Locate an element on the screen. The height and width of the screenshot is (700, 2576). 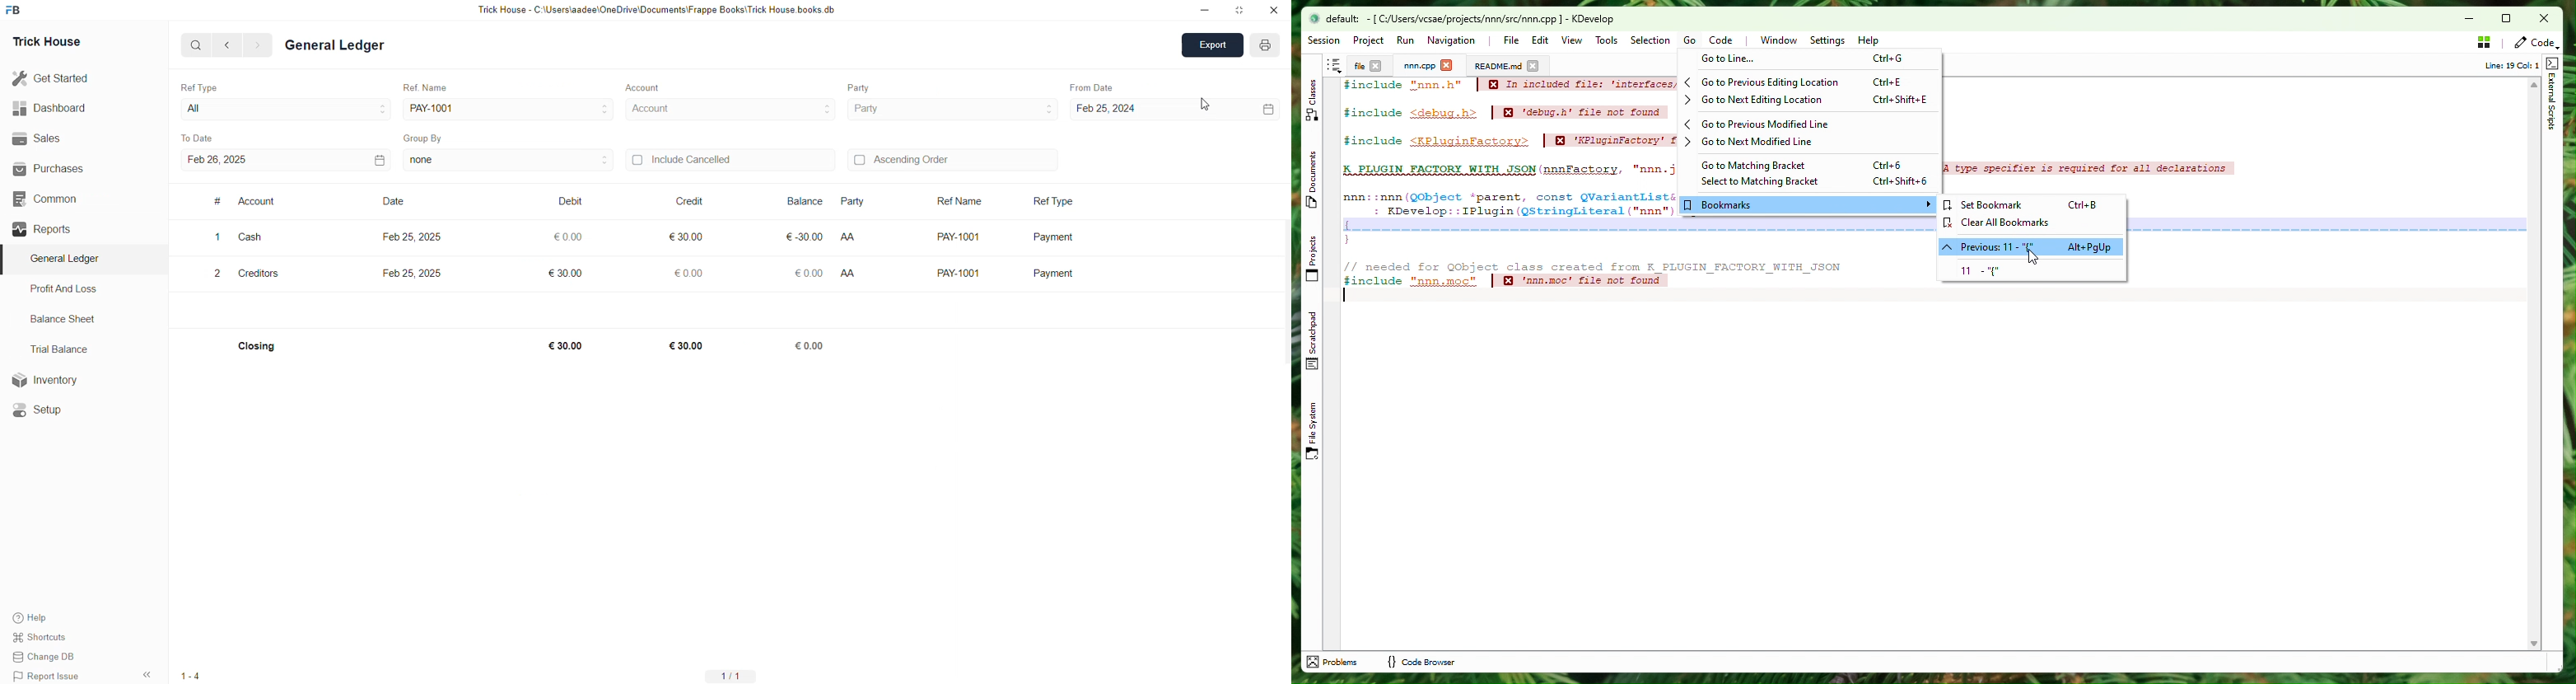
€30.00 is located at coordinates (688, 346).